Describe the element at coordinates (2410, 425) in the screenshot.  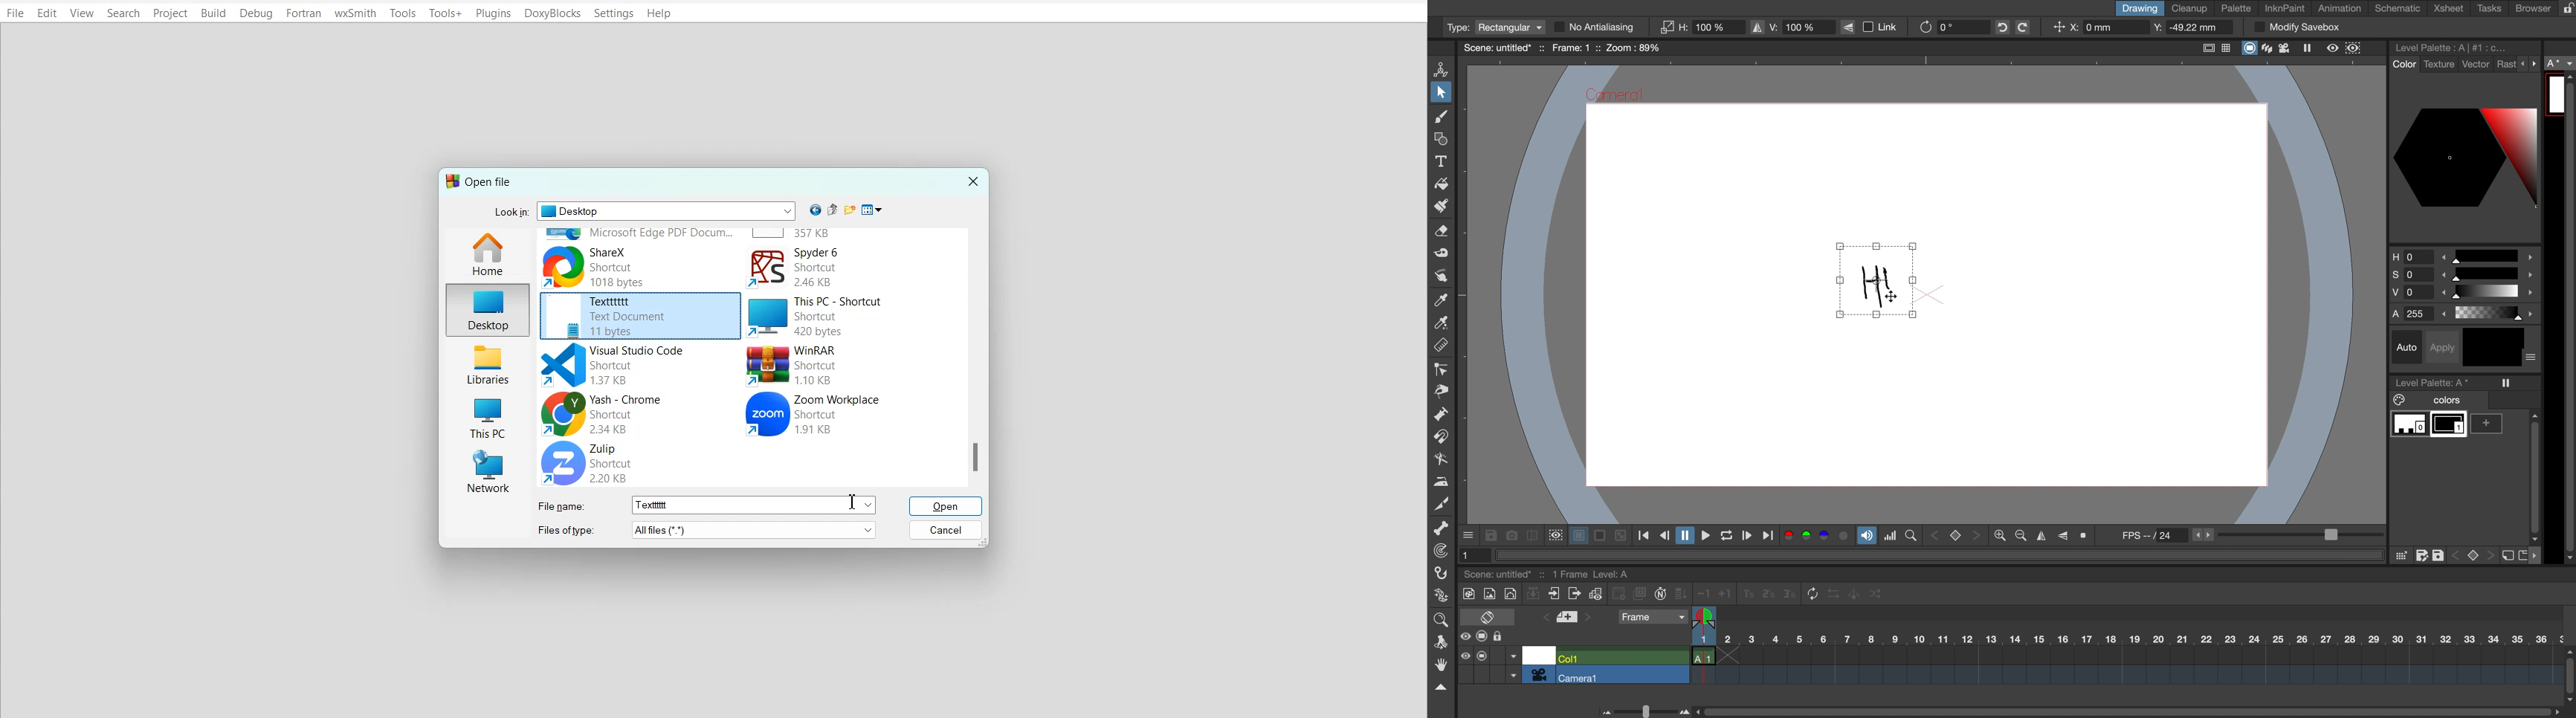
I see `color 0` at that location.